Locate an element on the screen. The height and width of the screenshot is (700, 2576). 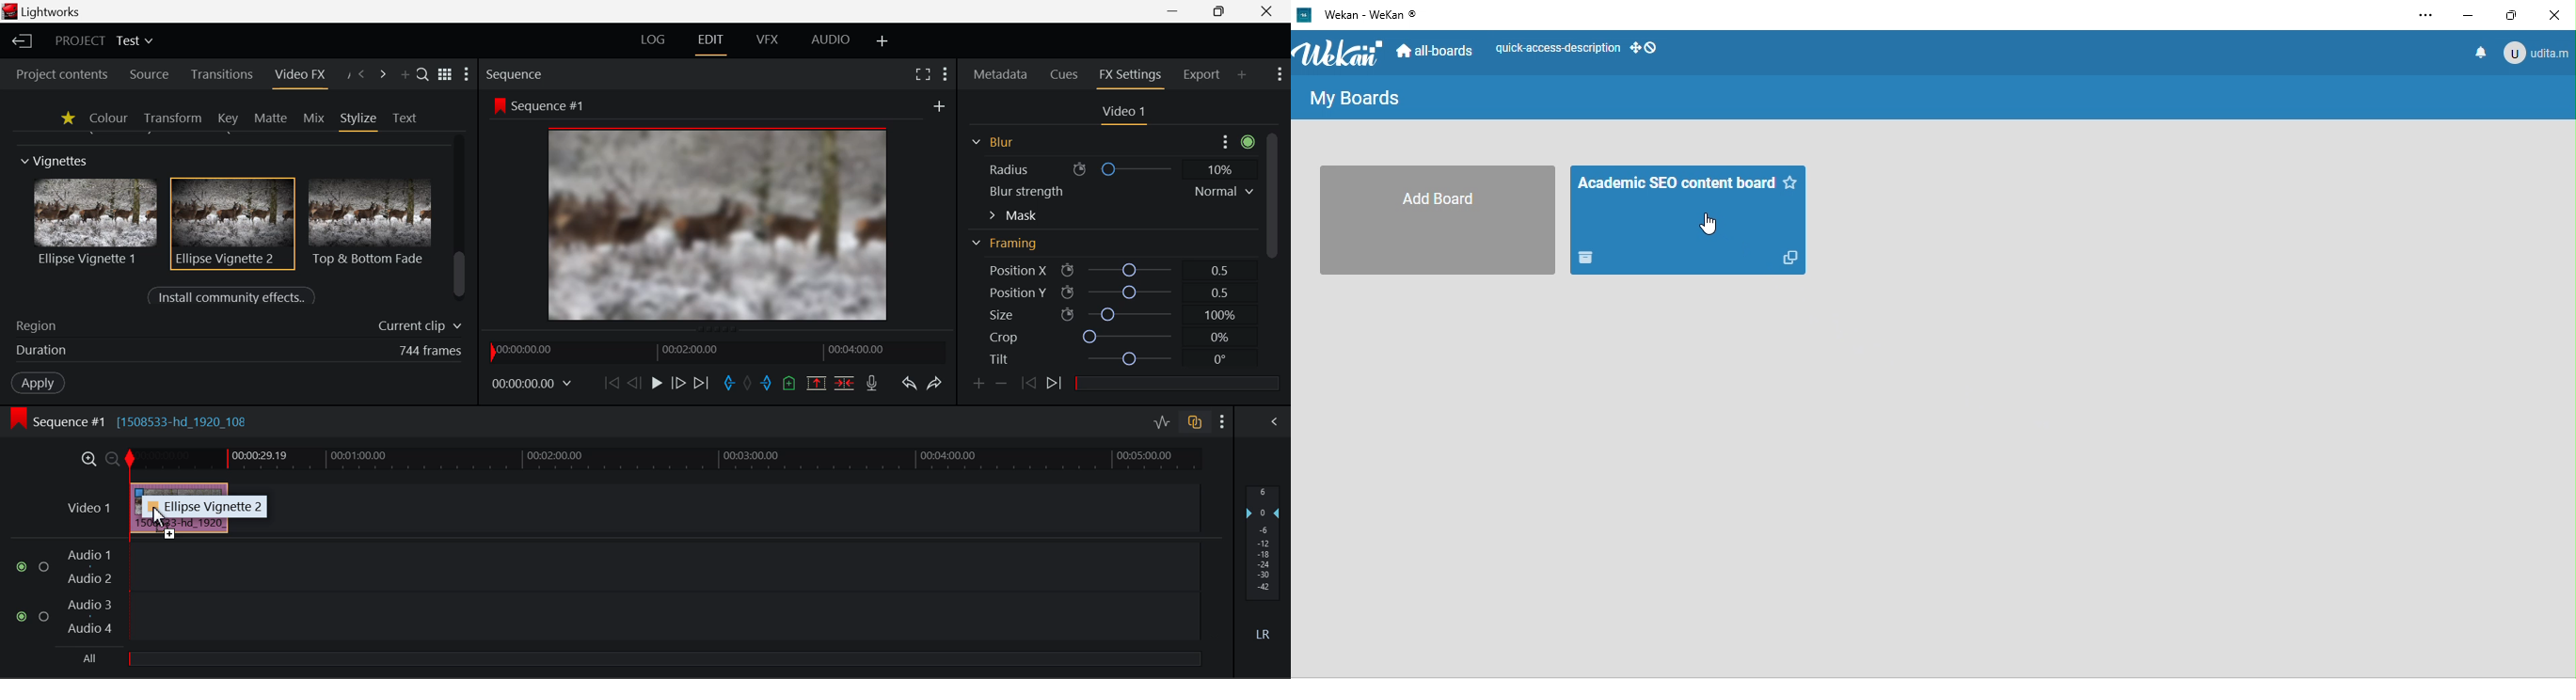
Search is located at coordinates (424, 76).